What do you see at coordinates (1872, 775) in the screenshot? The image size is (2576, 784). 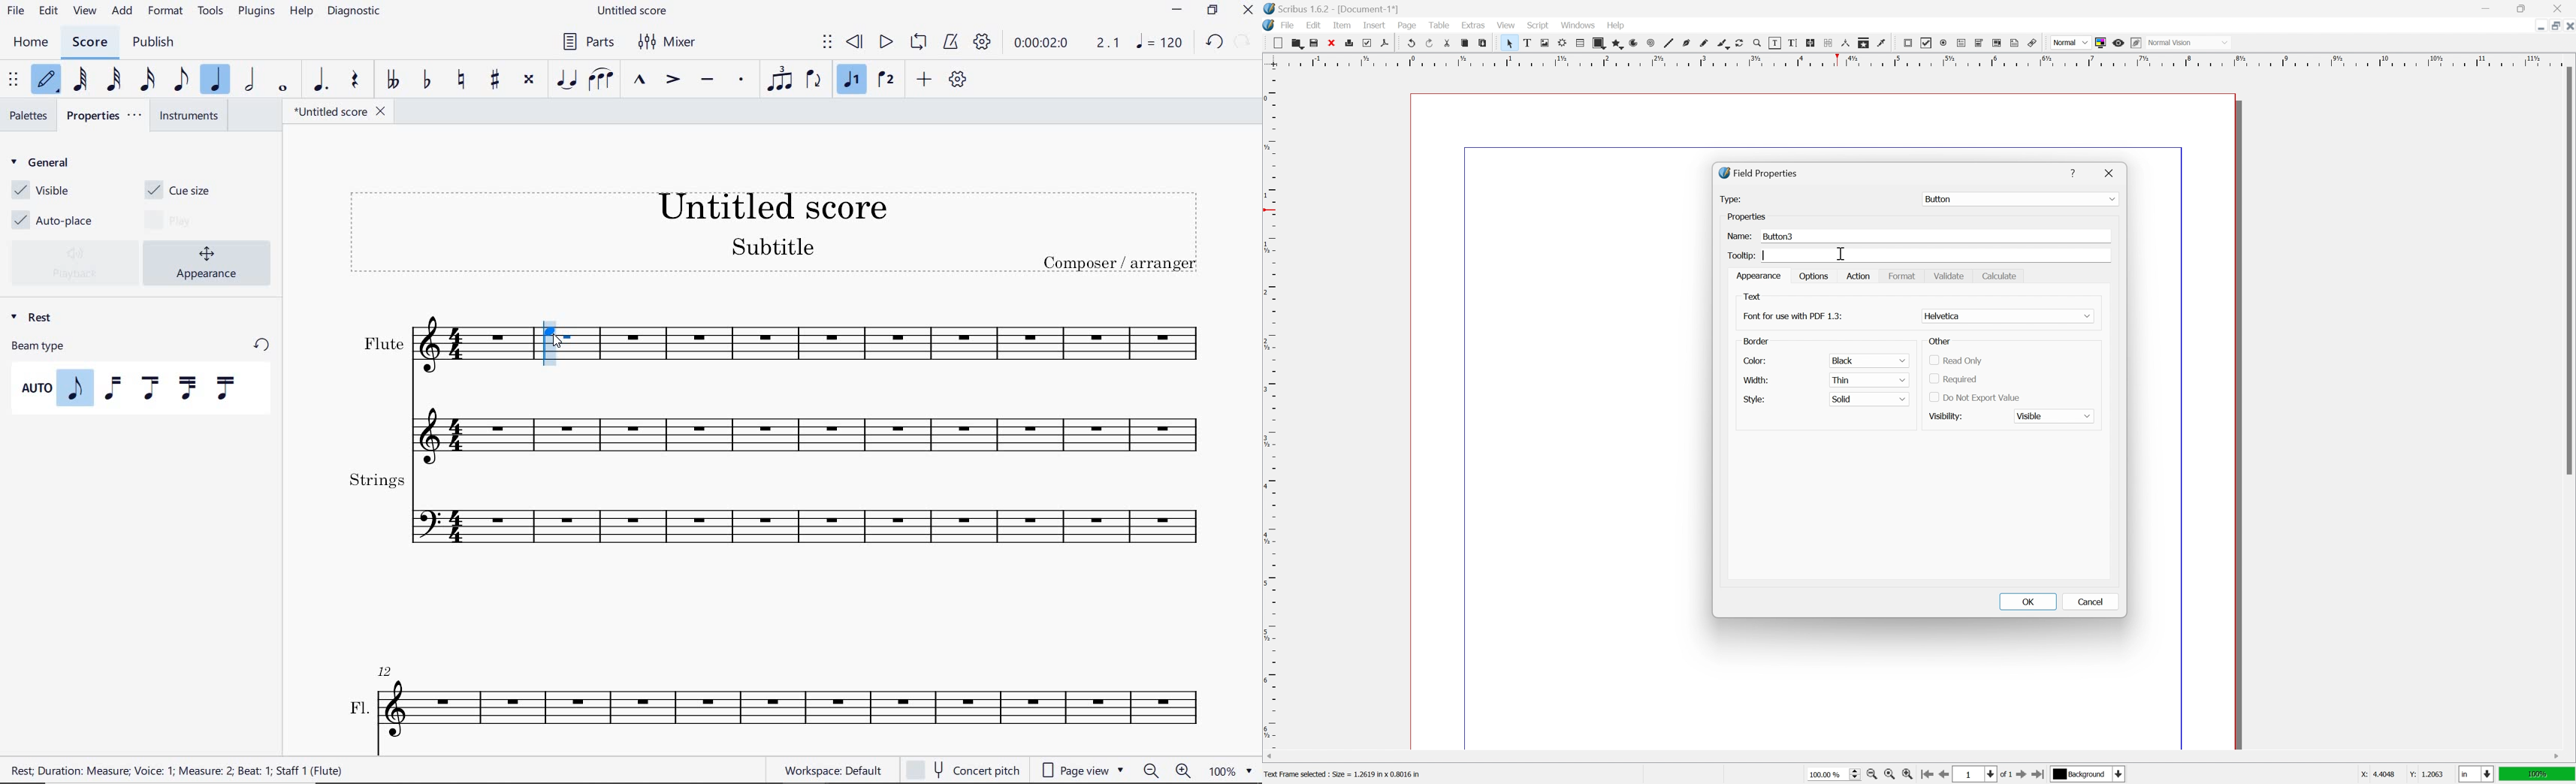 I see `zoom out` at bounding box center [1872, 775].